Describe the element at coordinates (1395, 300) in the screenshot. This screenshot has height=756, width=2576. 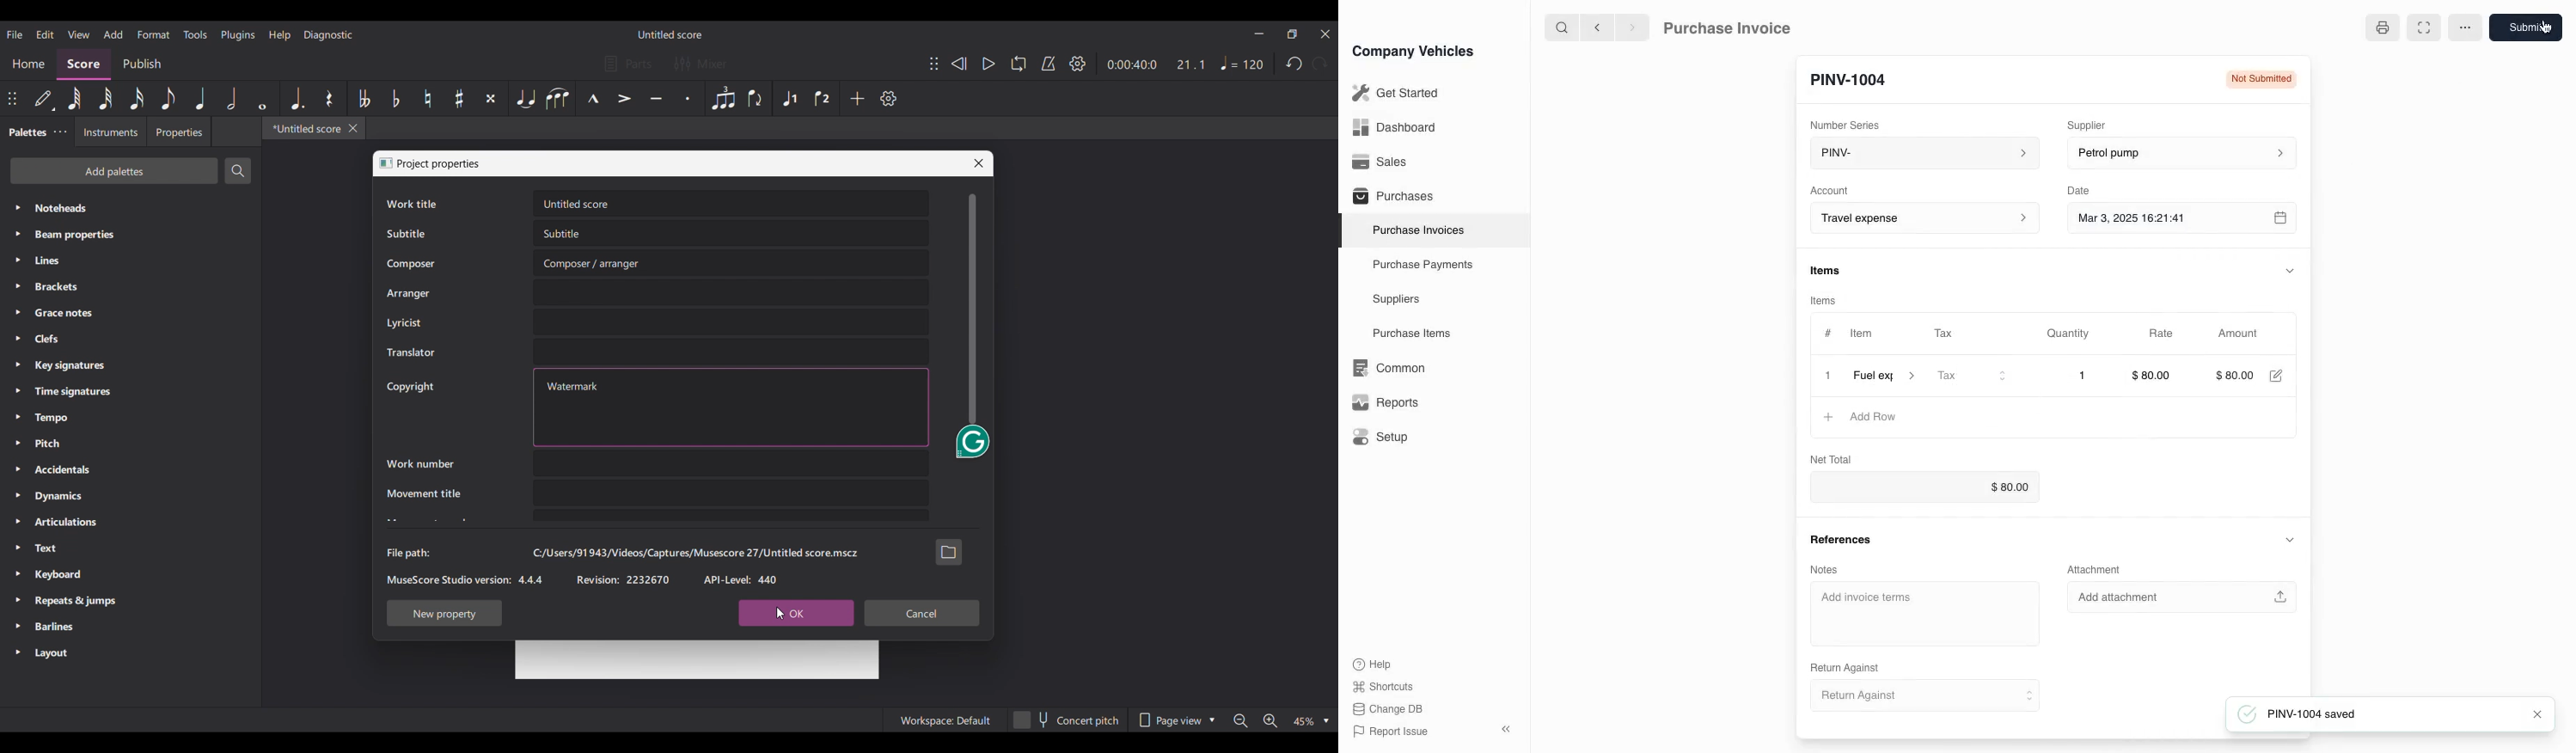
I see `Suppliers` at that location.